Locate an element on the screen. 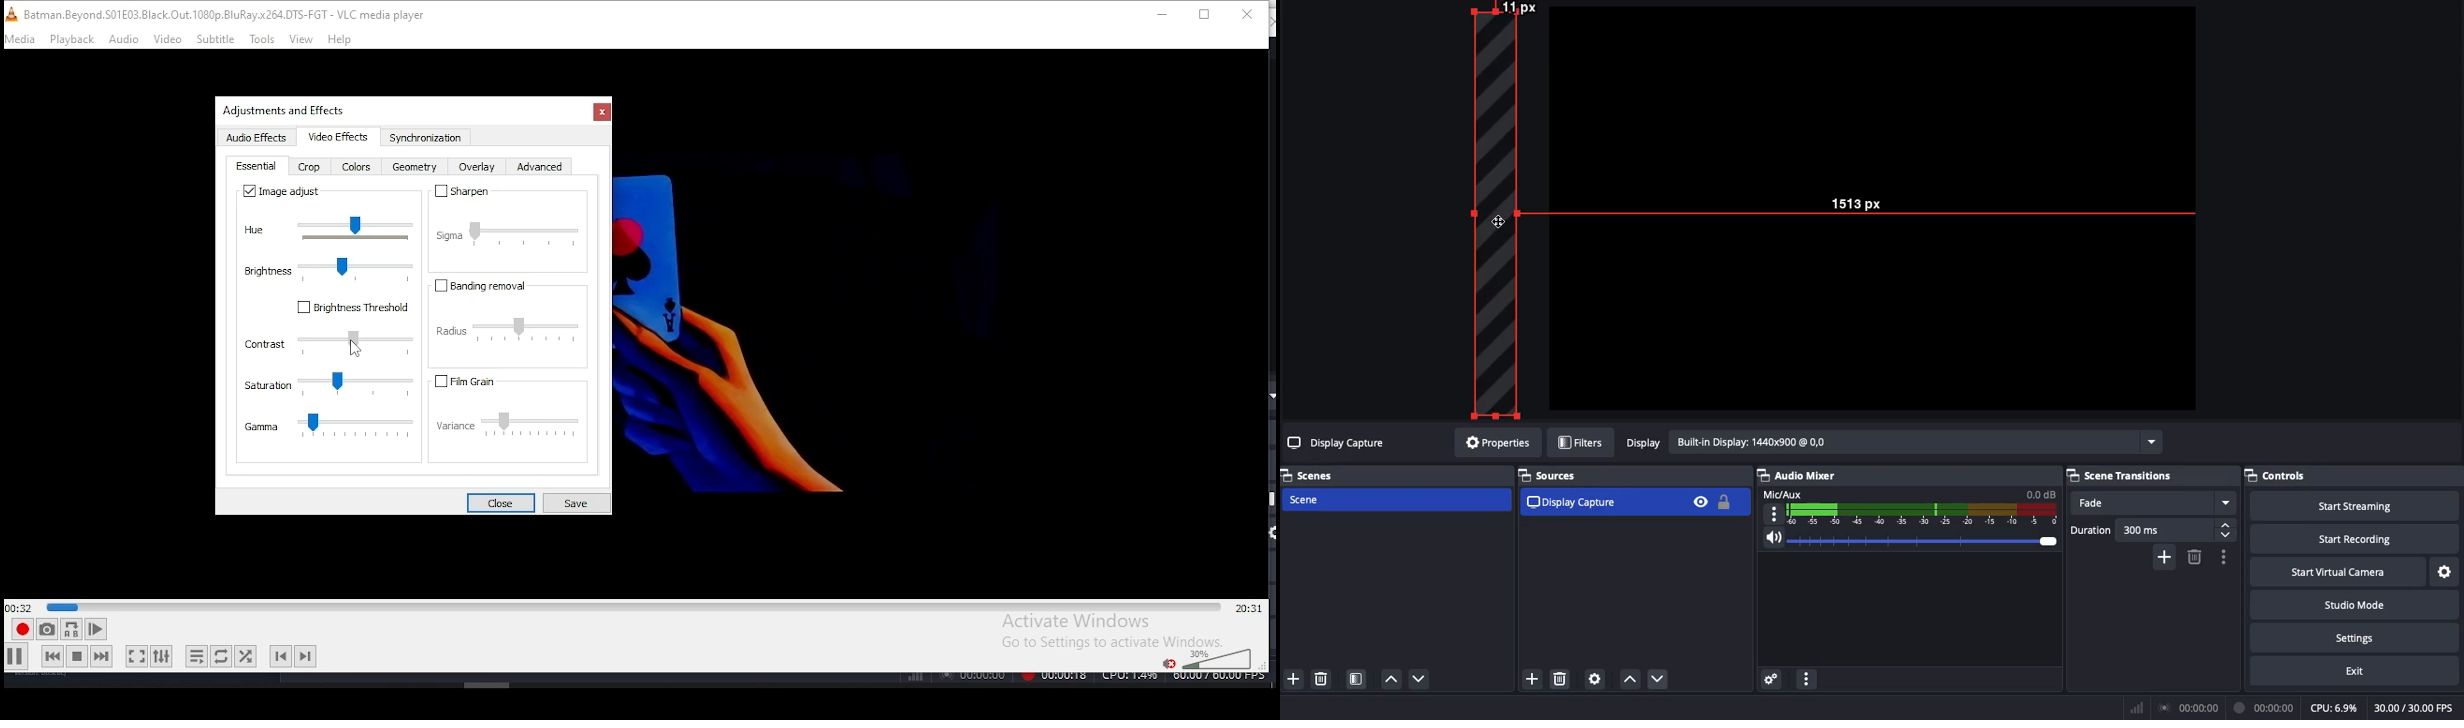  record is located at coordinates (21, 630).